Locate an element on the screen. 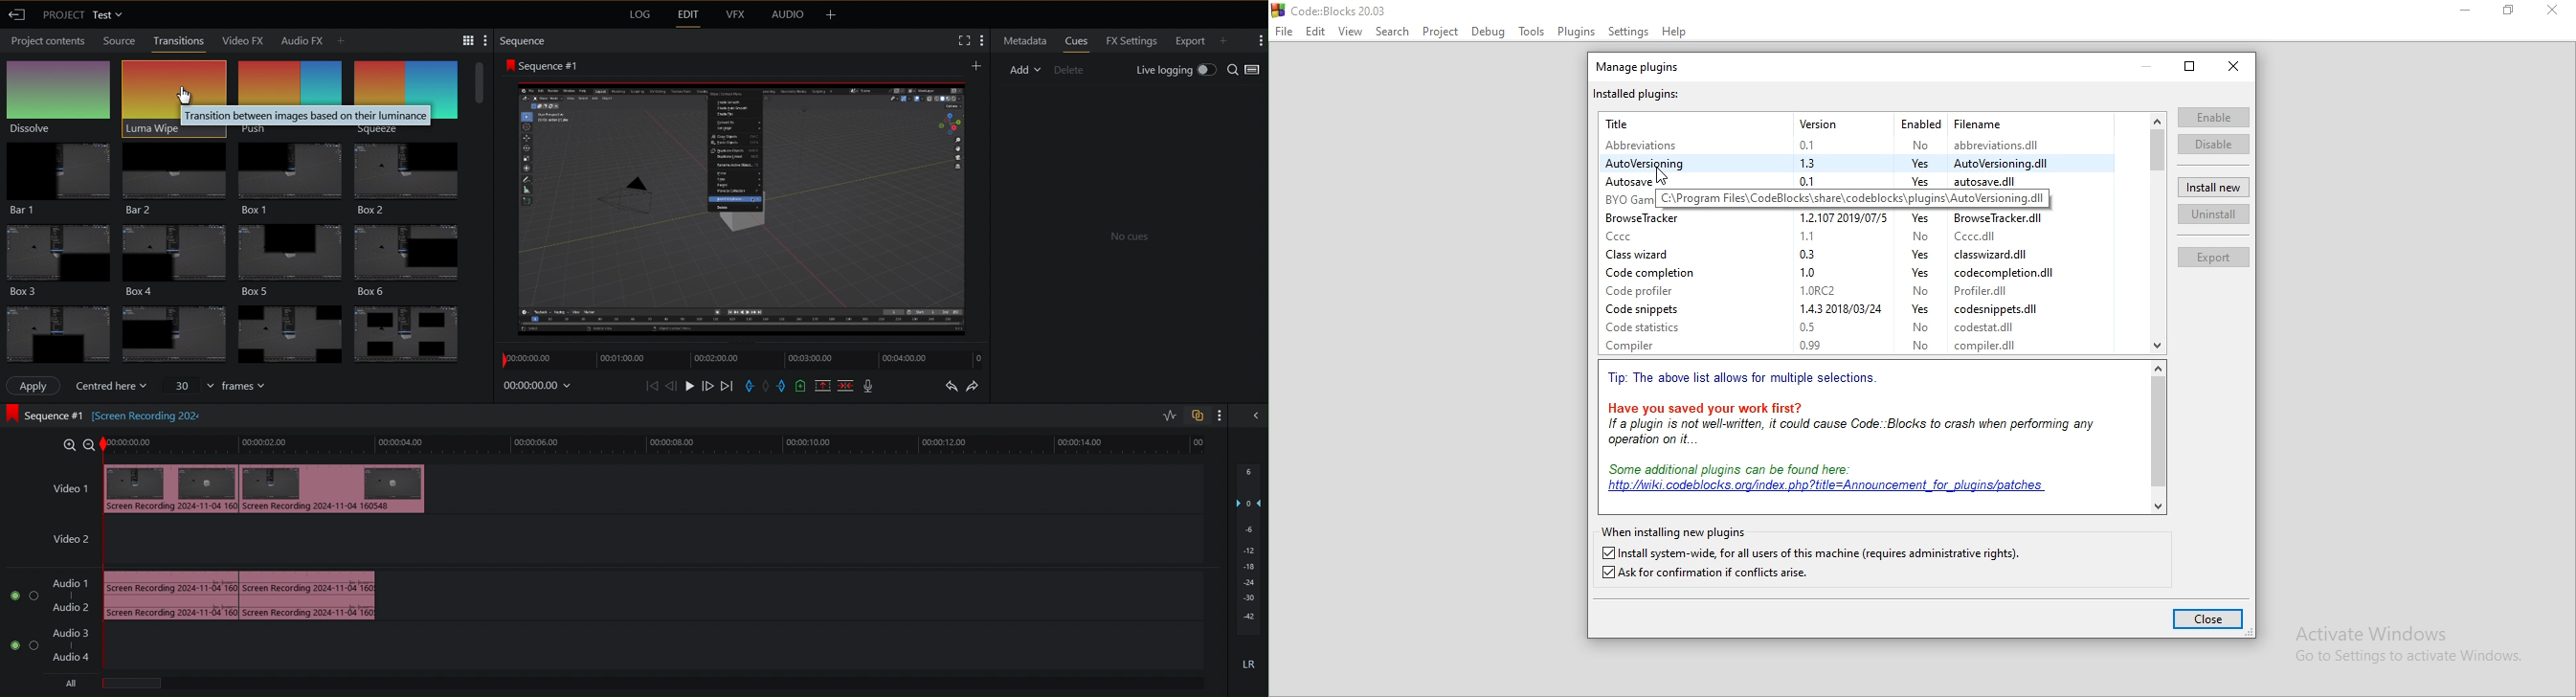 The width and height of the screenshot is (2576, 700). Skip Forward is located at coordinates (726, 386).